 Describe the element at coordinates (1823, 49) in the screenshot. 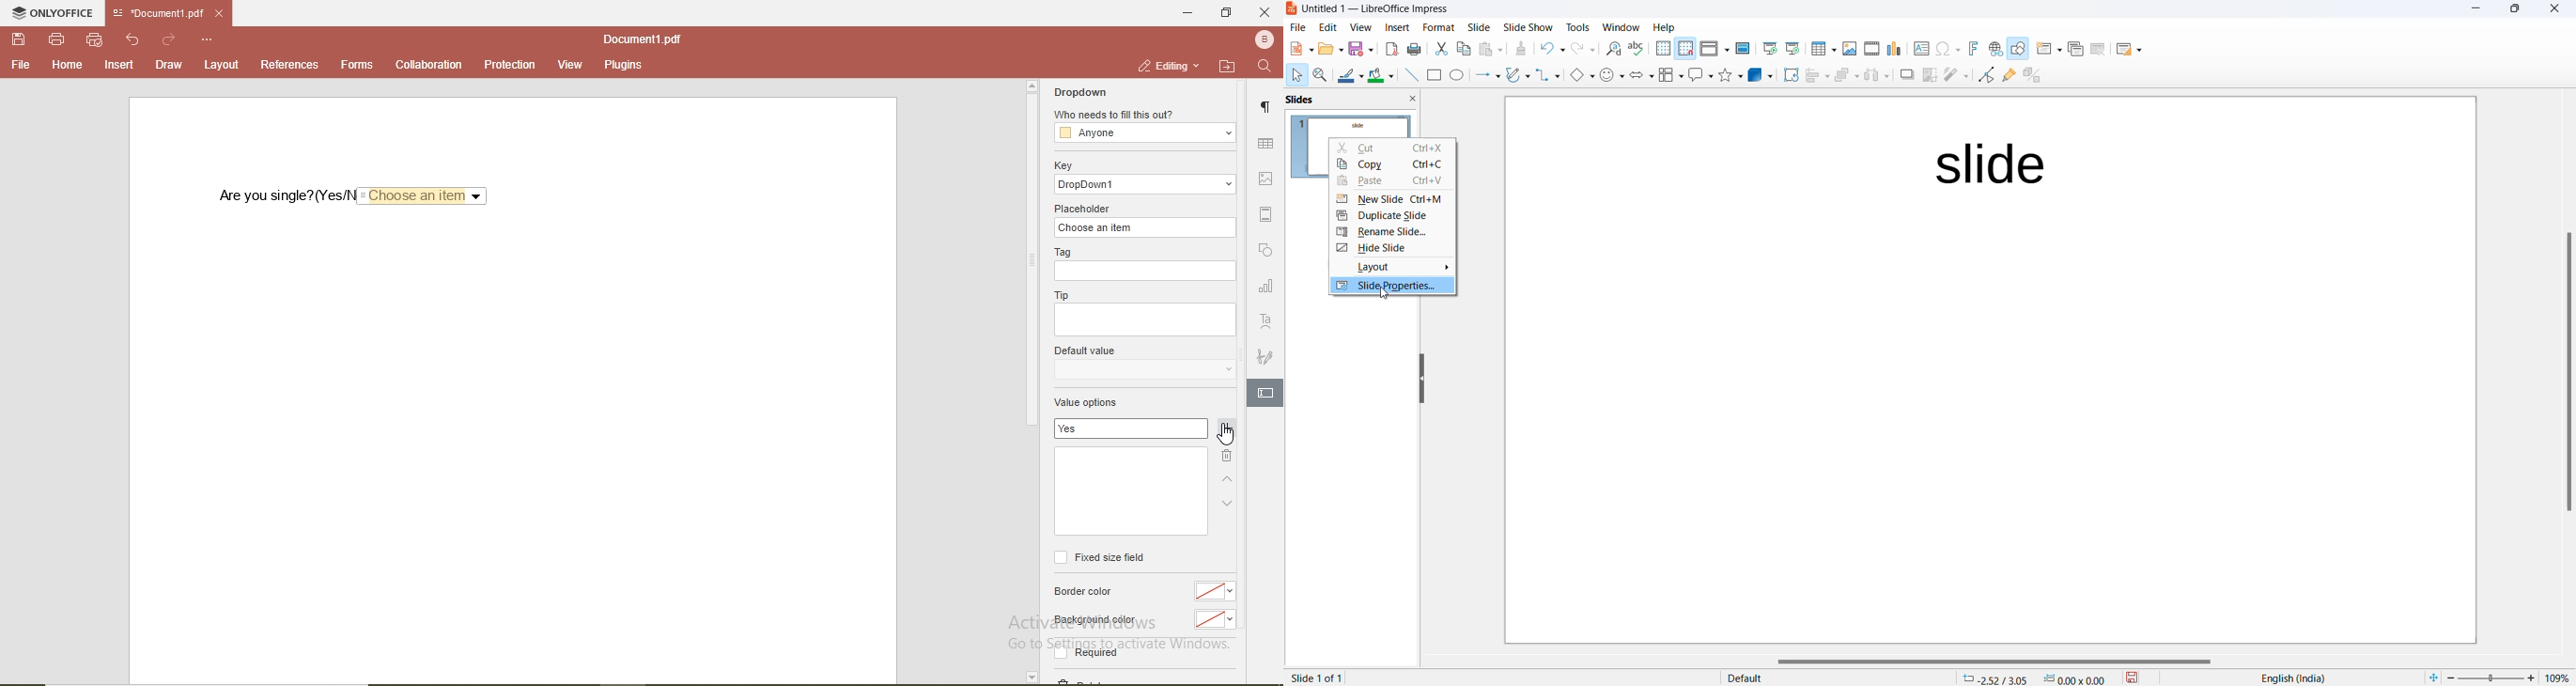

I see `insert table` at that location.